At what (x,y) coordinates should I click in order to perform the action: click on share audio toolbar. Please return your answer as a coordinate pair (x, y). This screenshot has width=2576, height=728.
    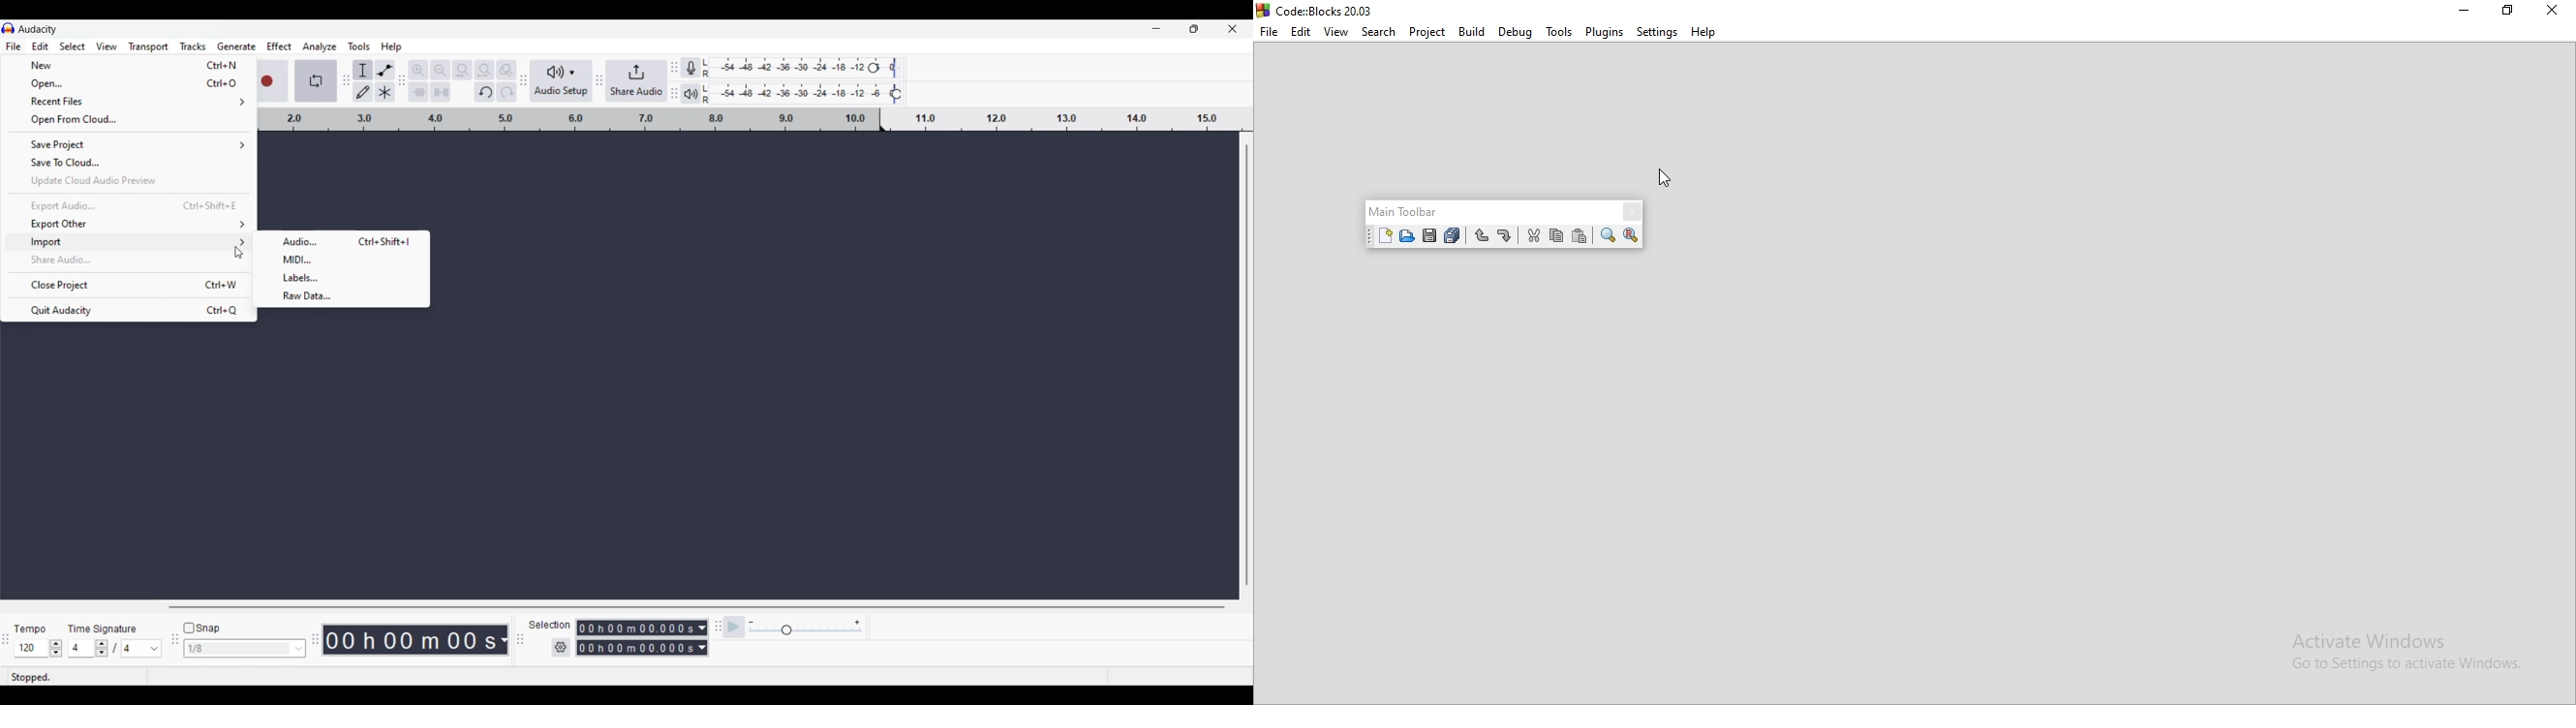
    Looking at the image, I should click on (597, 82).